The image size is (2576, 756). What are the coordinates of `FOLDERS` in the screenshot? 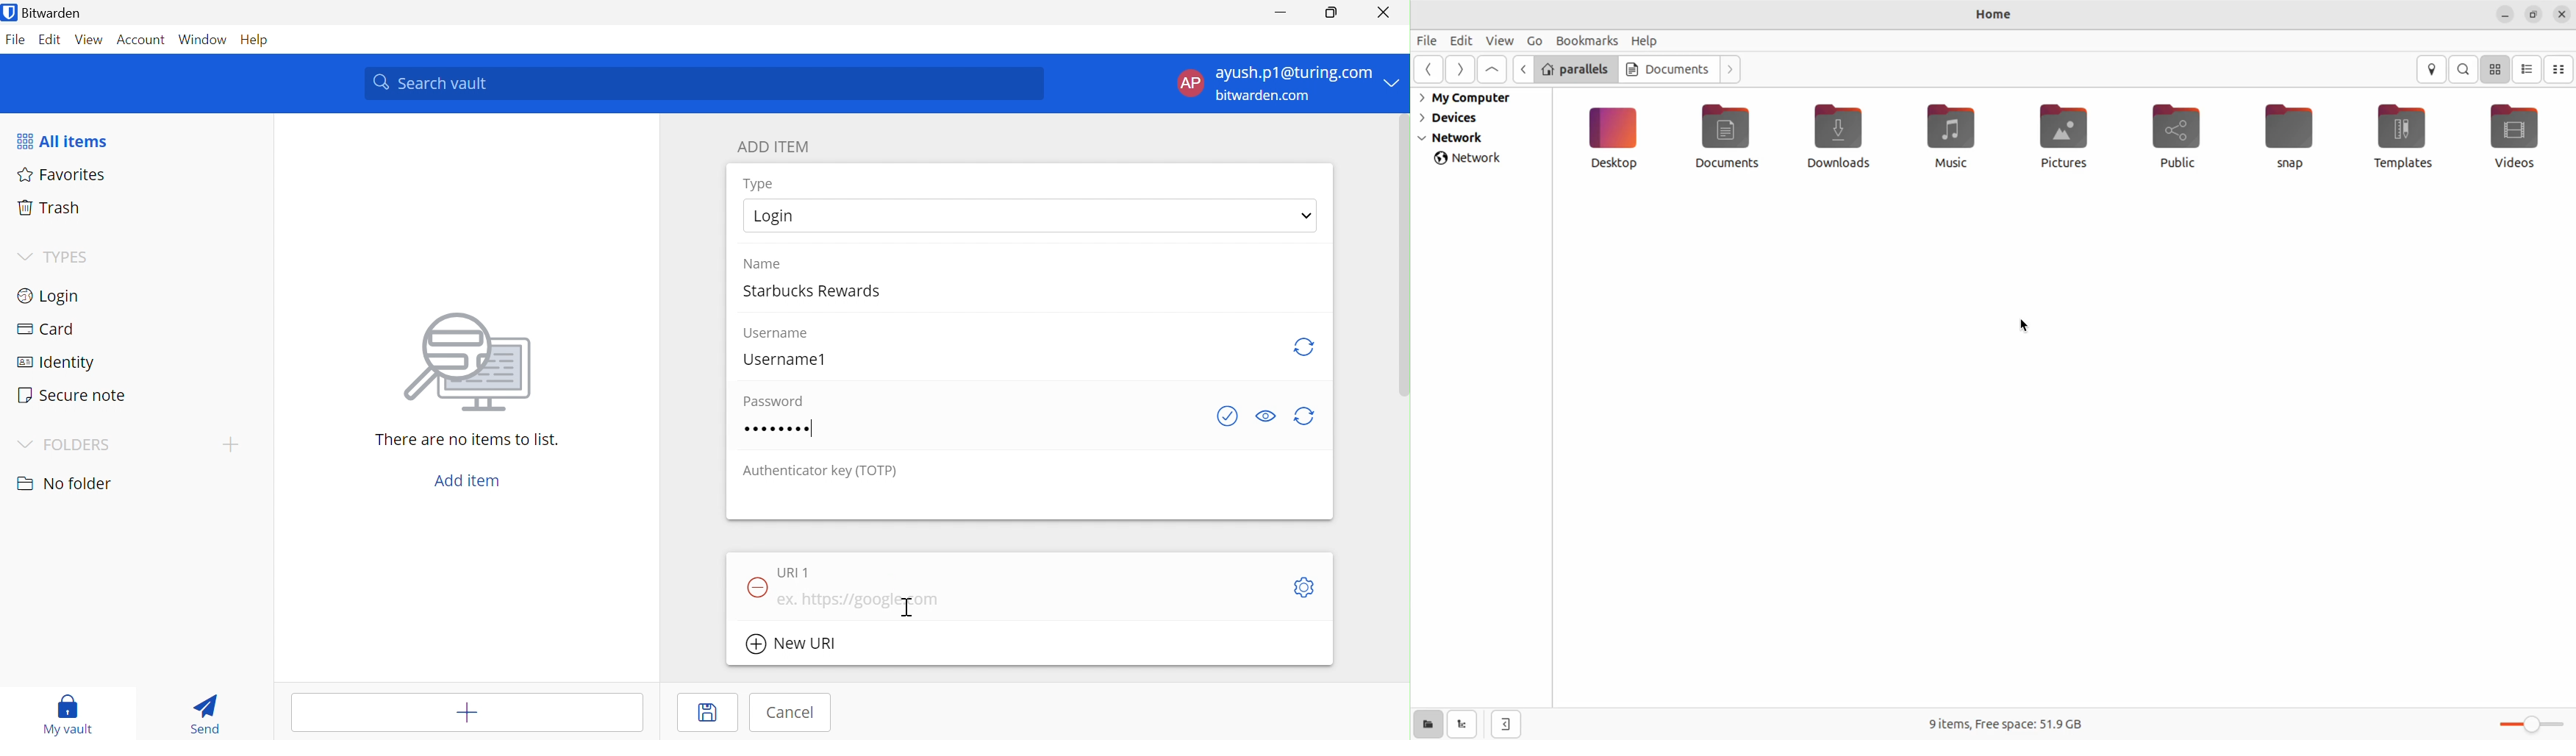 It's located at (78, 447).